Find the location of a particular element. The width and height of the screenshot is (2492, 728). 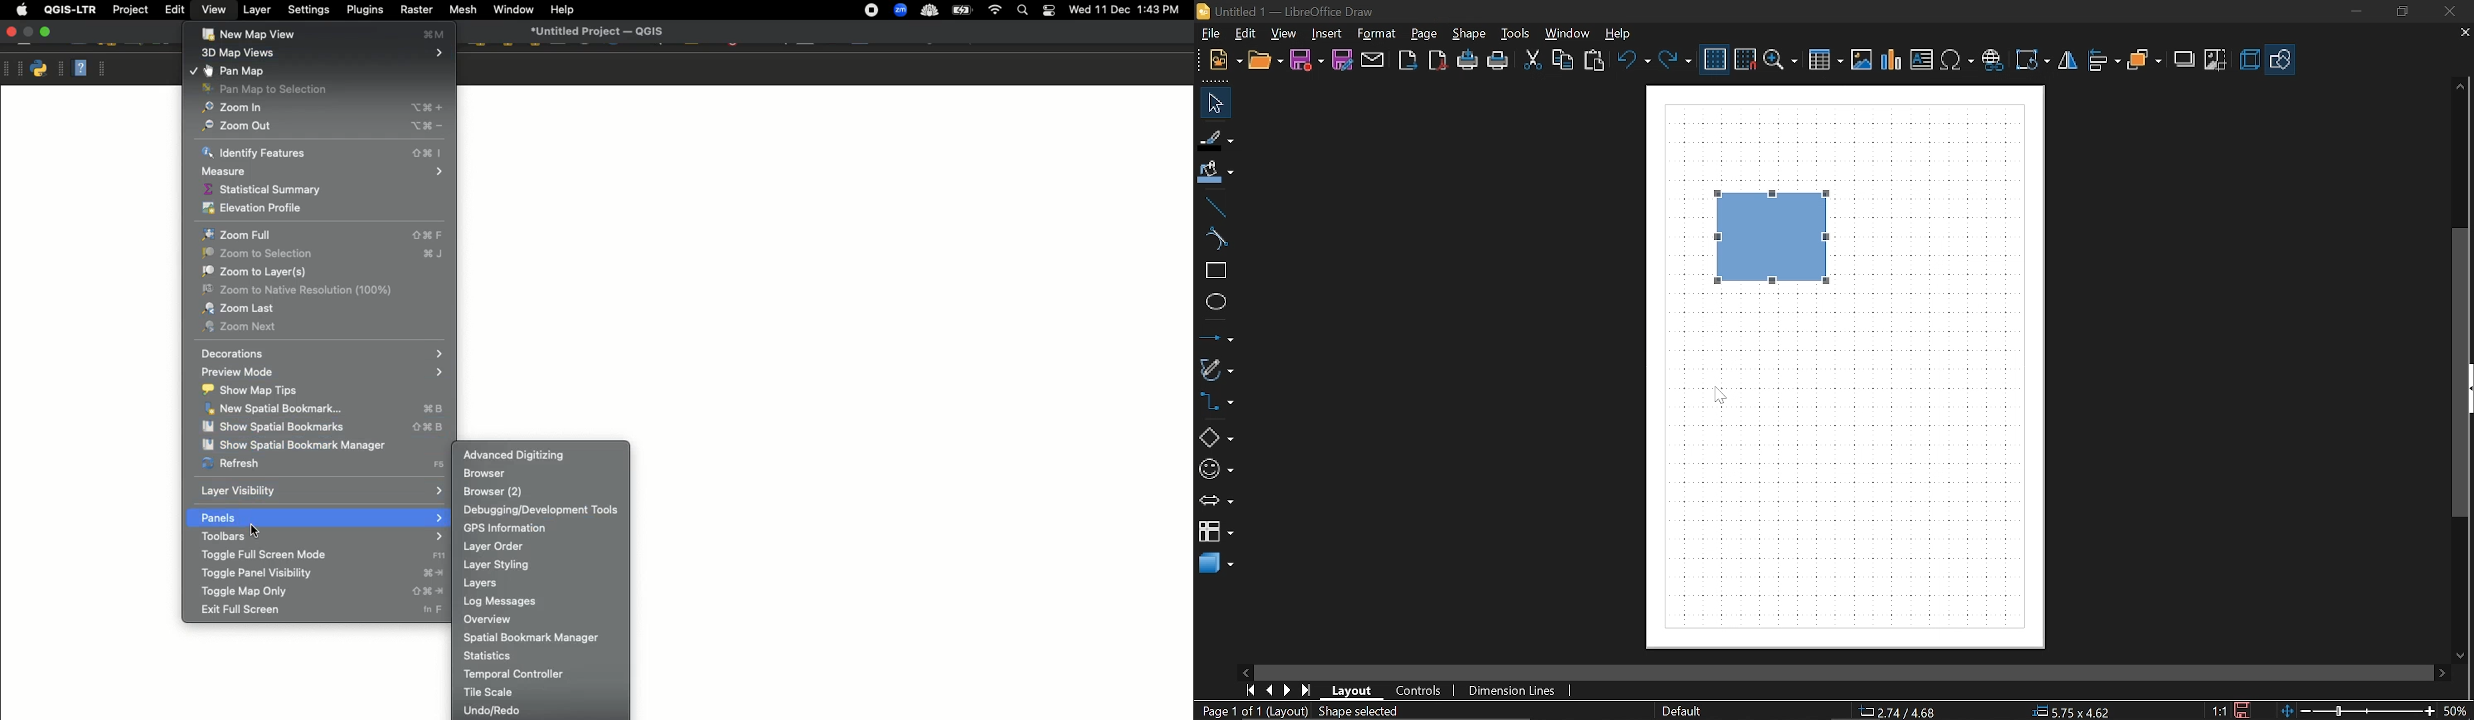

Temporary controller is located at coordinates (538, 672).